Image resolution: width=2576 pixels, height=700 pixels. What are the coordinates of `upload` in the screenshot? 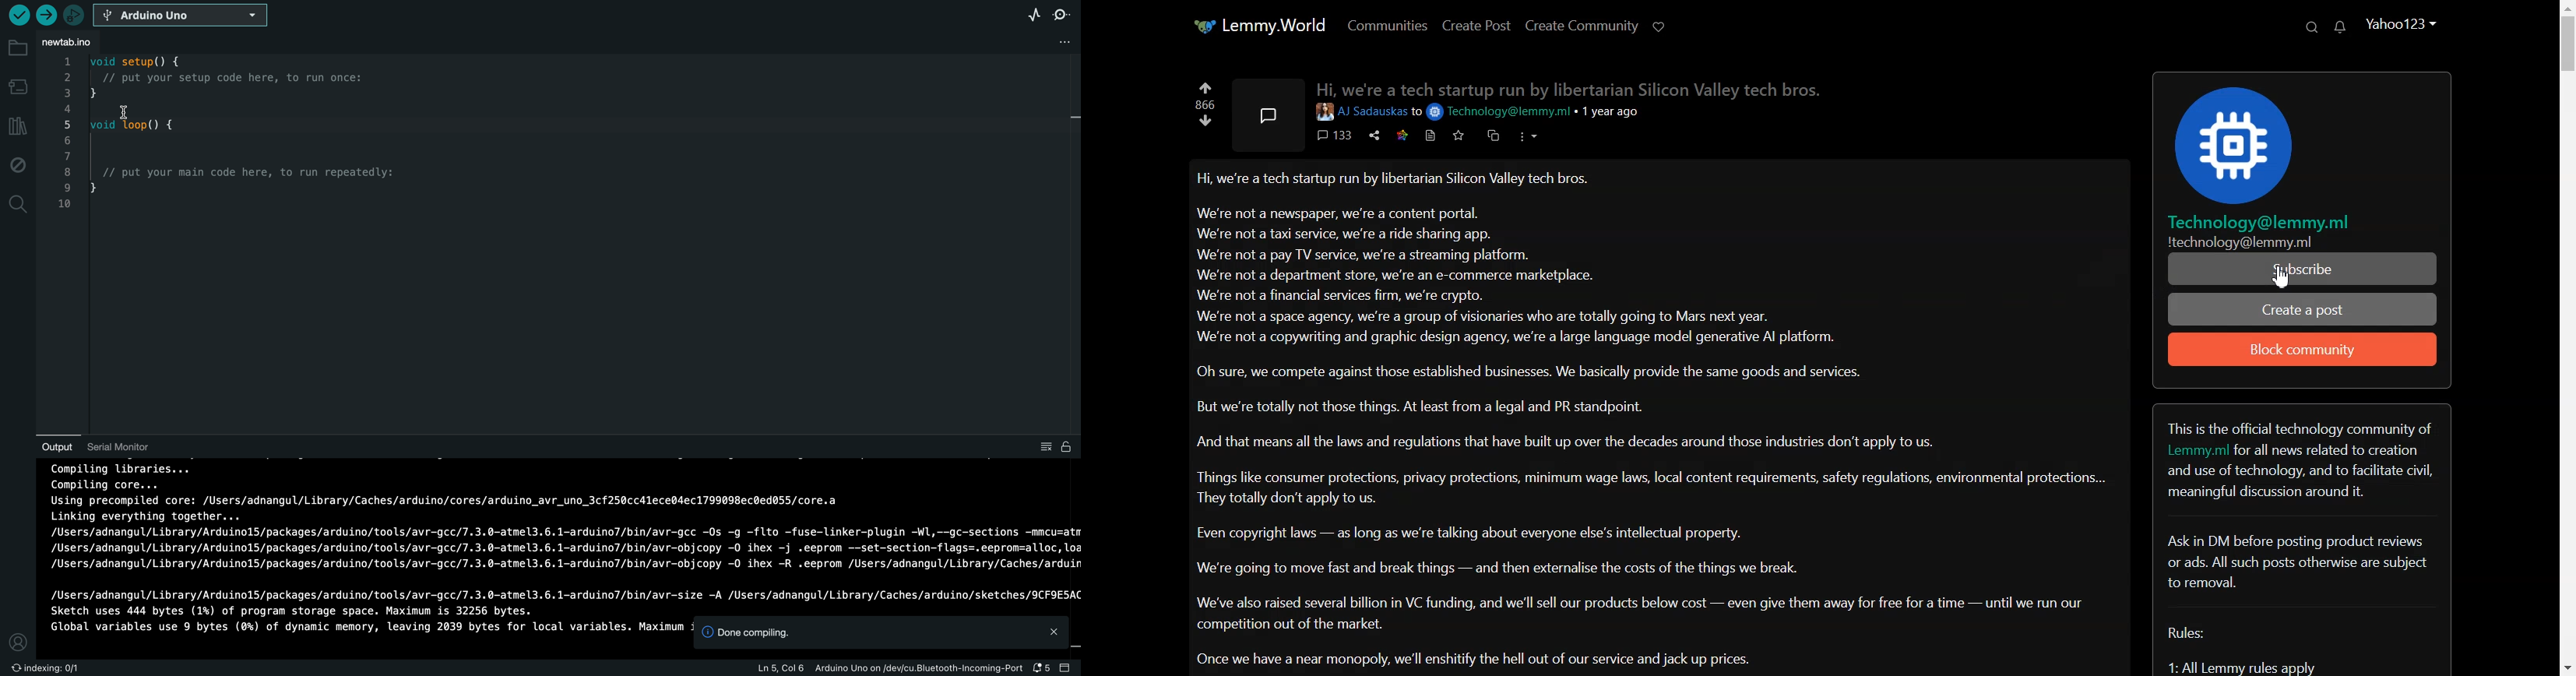 It's located at (45, 15).